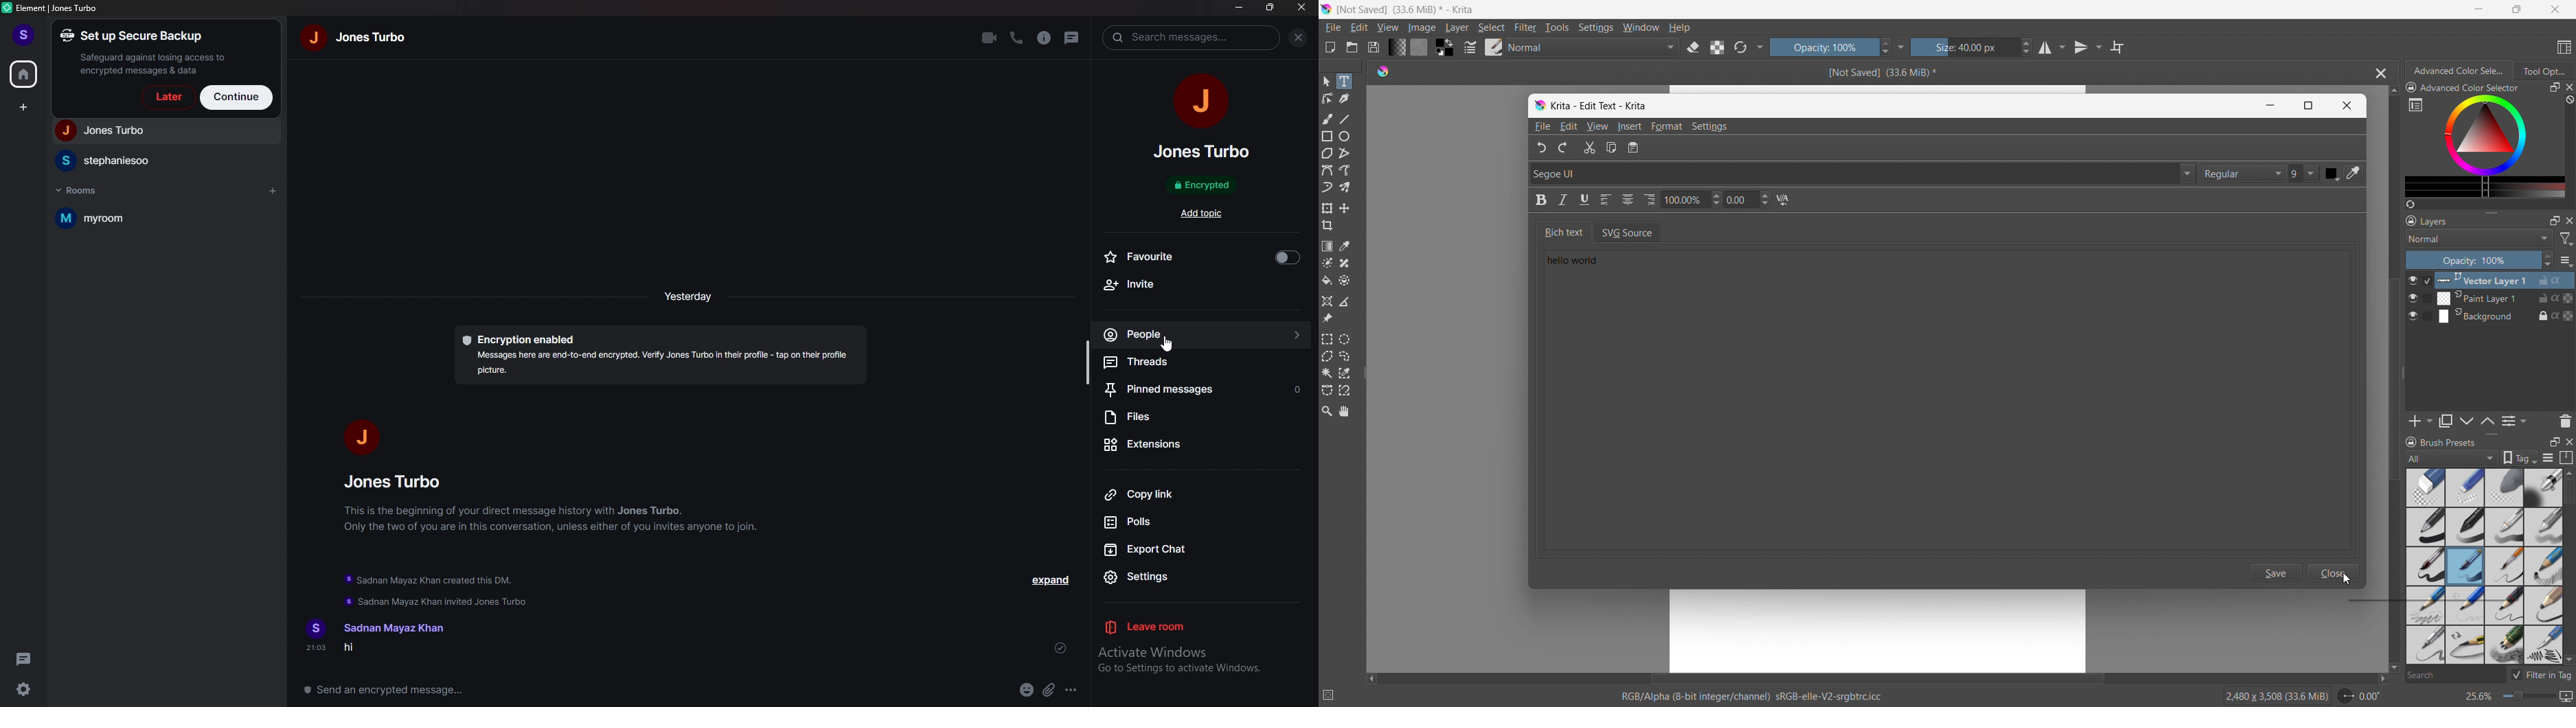 Image resolution: width=2576 pixels, height=728 pixels. Describe the element at coordinates (1015, 38) in the screenshot. I see `voice call` at that location.